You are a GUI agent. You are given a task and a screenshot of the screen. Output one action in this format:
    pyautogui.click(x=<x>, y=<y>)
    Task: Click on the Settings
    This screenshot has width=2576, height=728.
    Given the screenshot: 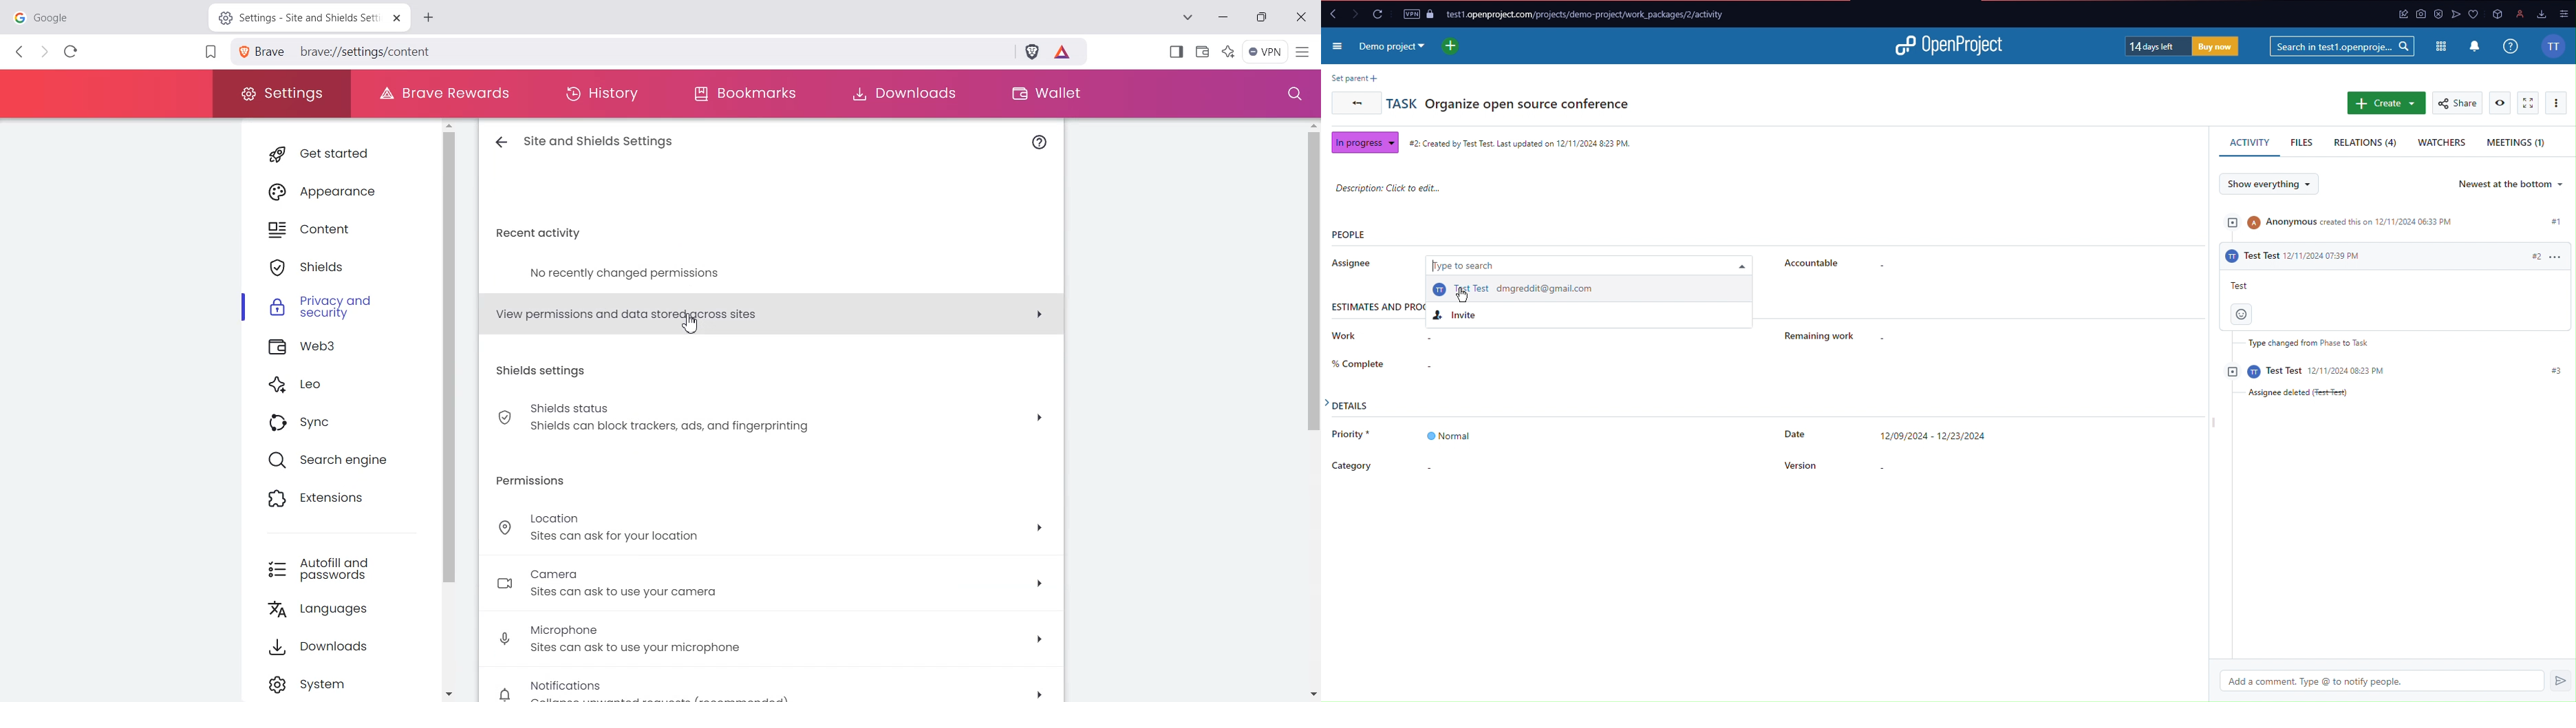 What is the action you would take?
    pyautogui.click(x=281, y=94)
    